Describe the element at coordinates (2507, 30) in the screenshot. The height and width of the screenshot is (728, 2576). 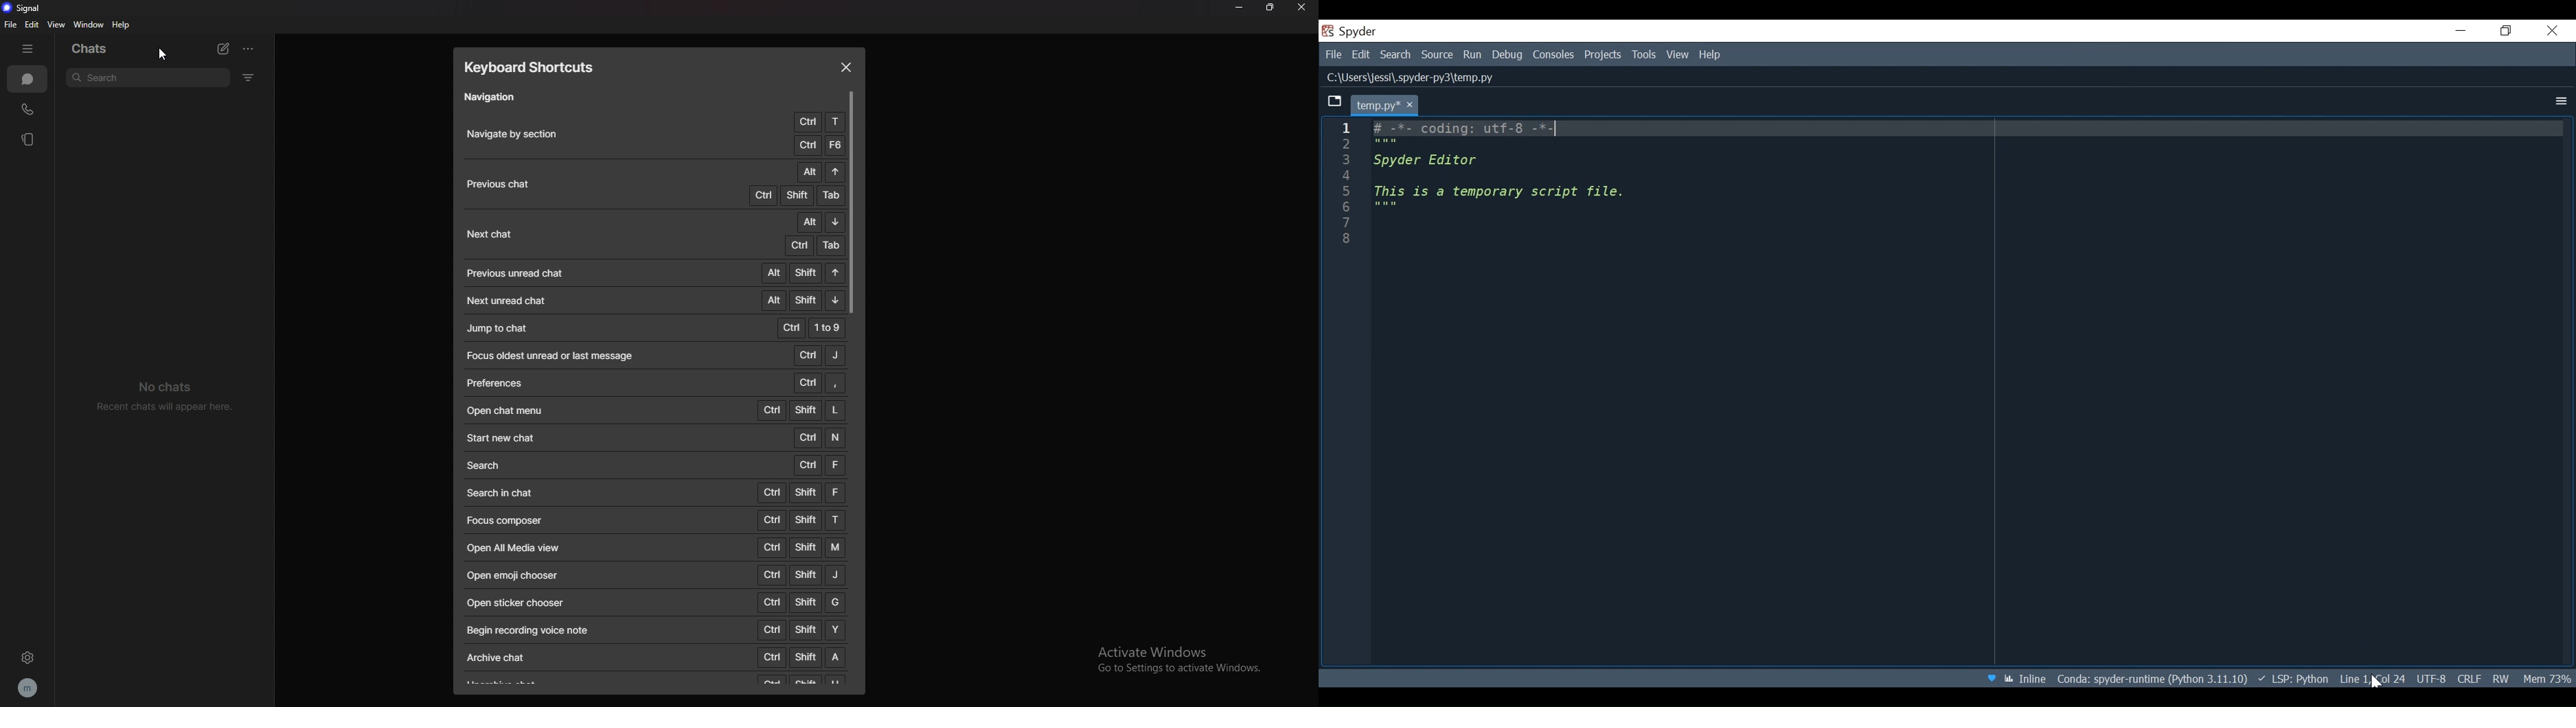
I see `Restore` at that location.